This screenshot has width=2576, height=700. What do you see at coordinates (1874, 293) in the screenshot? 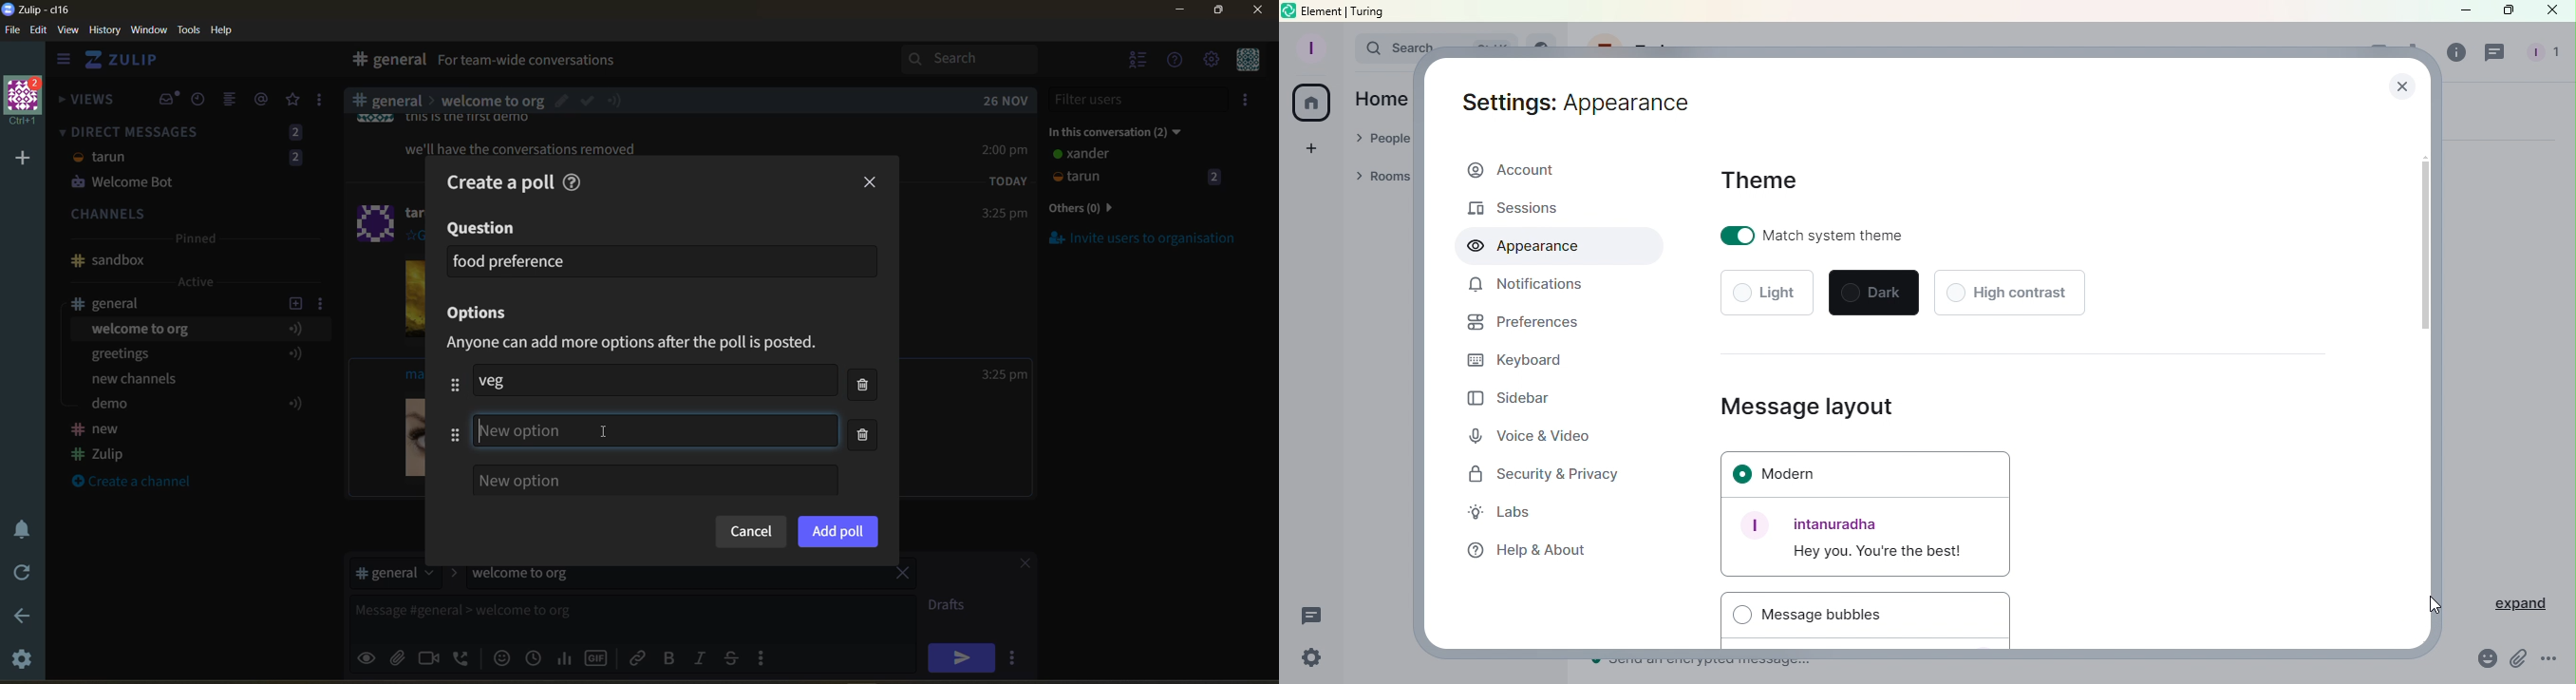
I see `Dark` at bounding box center [1874, 293].